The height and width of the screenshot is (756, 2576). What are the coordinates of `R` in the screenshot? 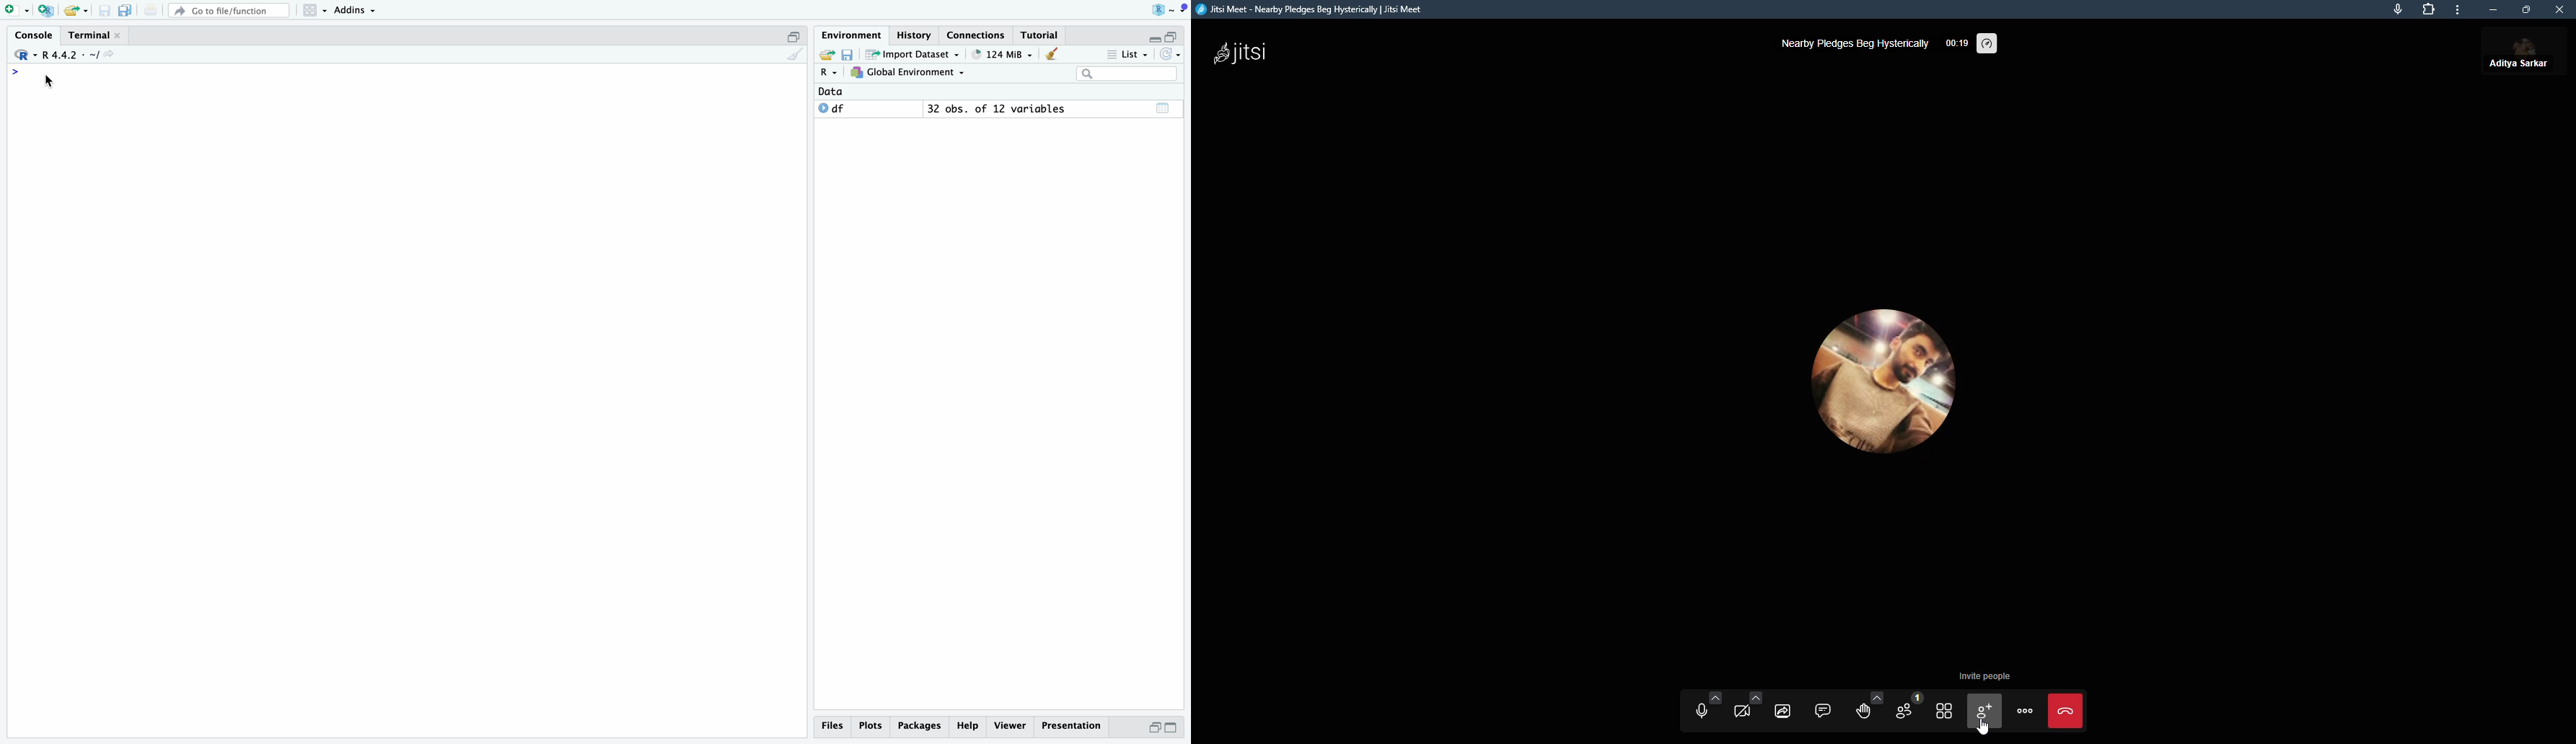 It's located at (830, 72).